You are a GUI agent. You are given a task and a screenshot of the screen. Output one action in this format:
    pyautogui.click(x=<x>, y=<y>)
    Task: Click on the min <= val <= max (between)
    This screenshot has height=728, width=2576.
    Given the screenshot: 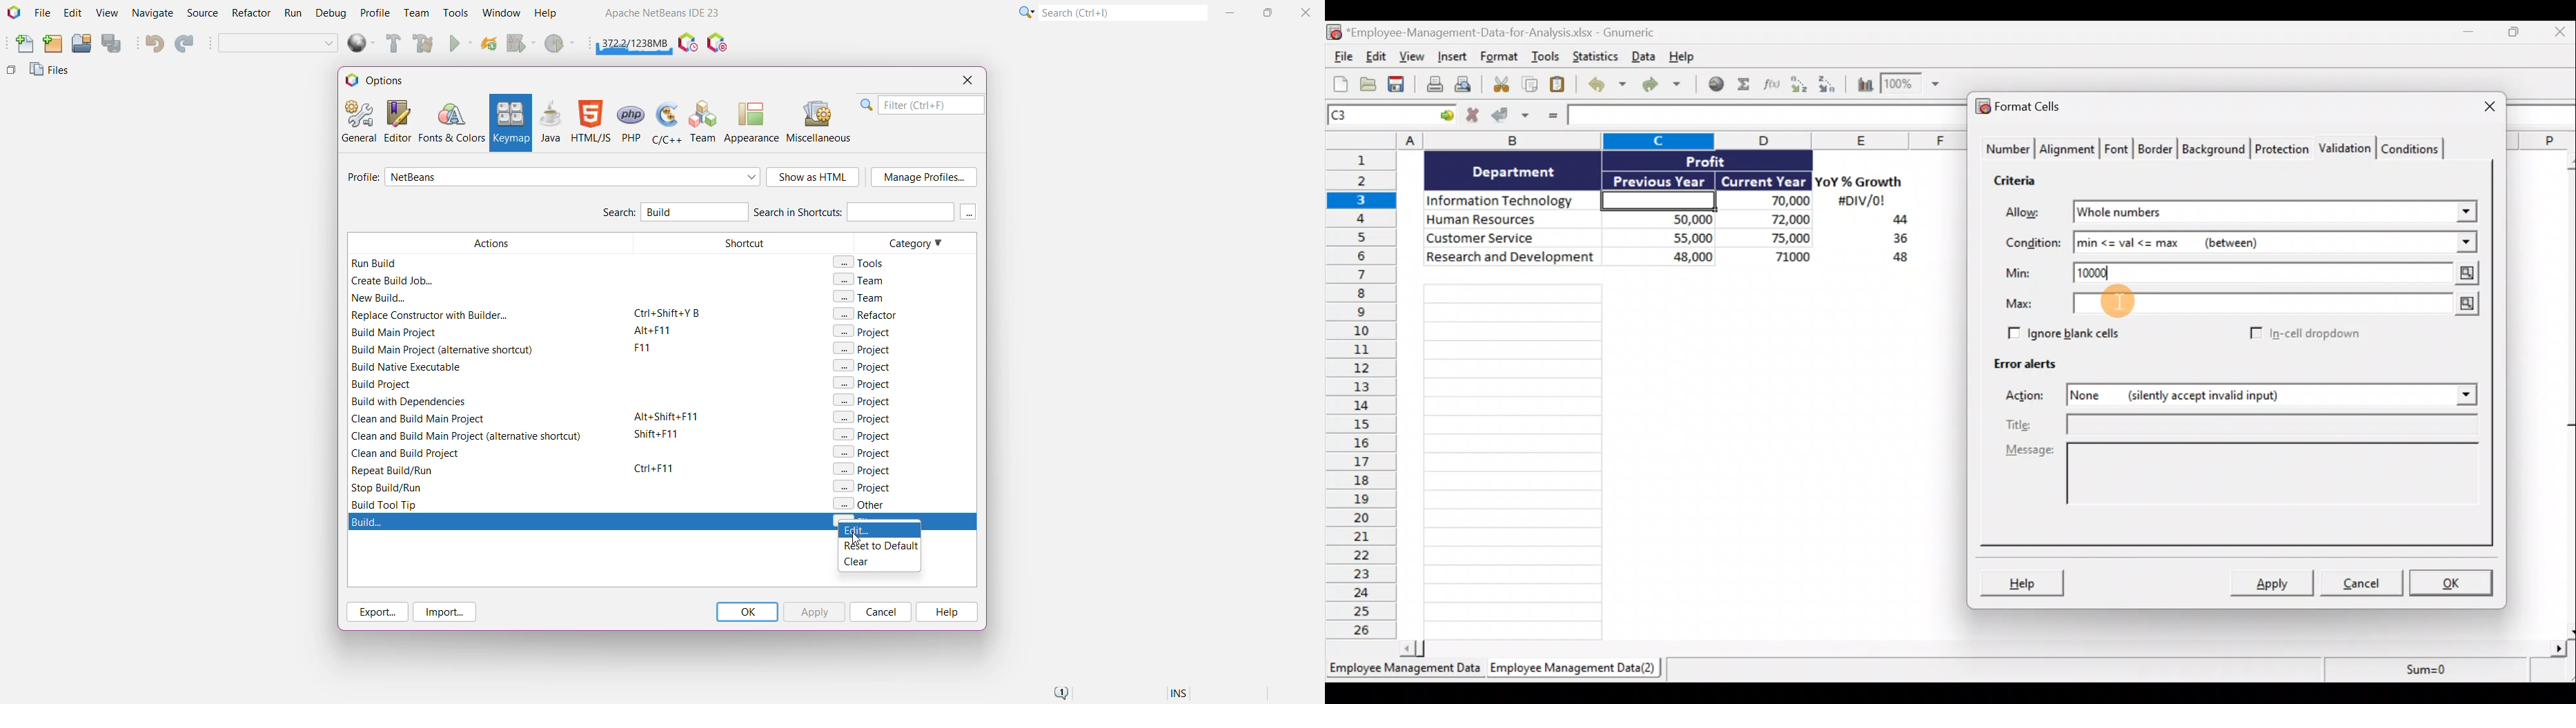 What is the action you would take?
    pyautogui.click(x=2258, y=245)
    